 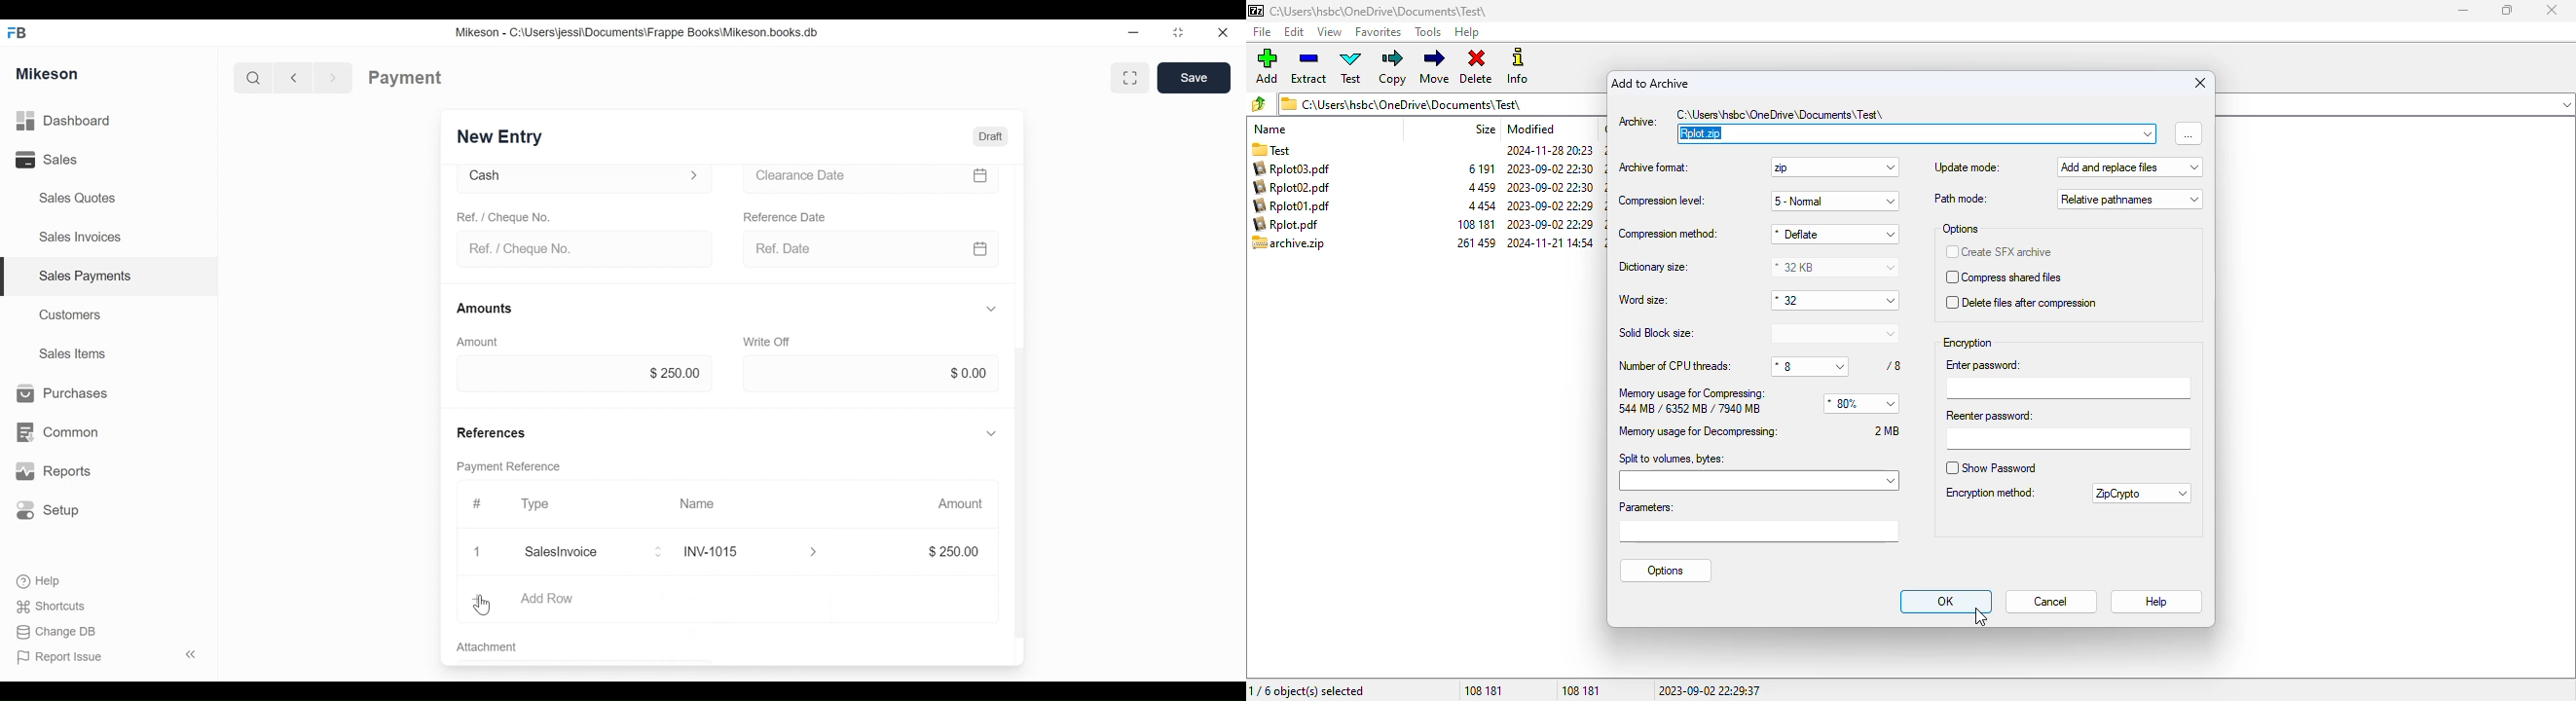 I want to click on archive, so click(x=1289, y=243).